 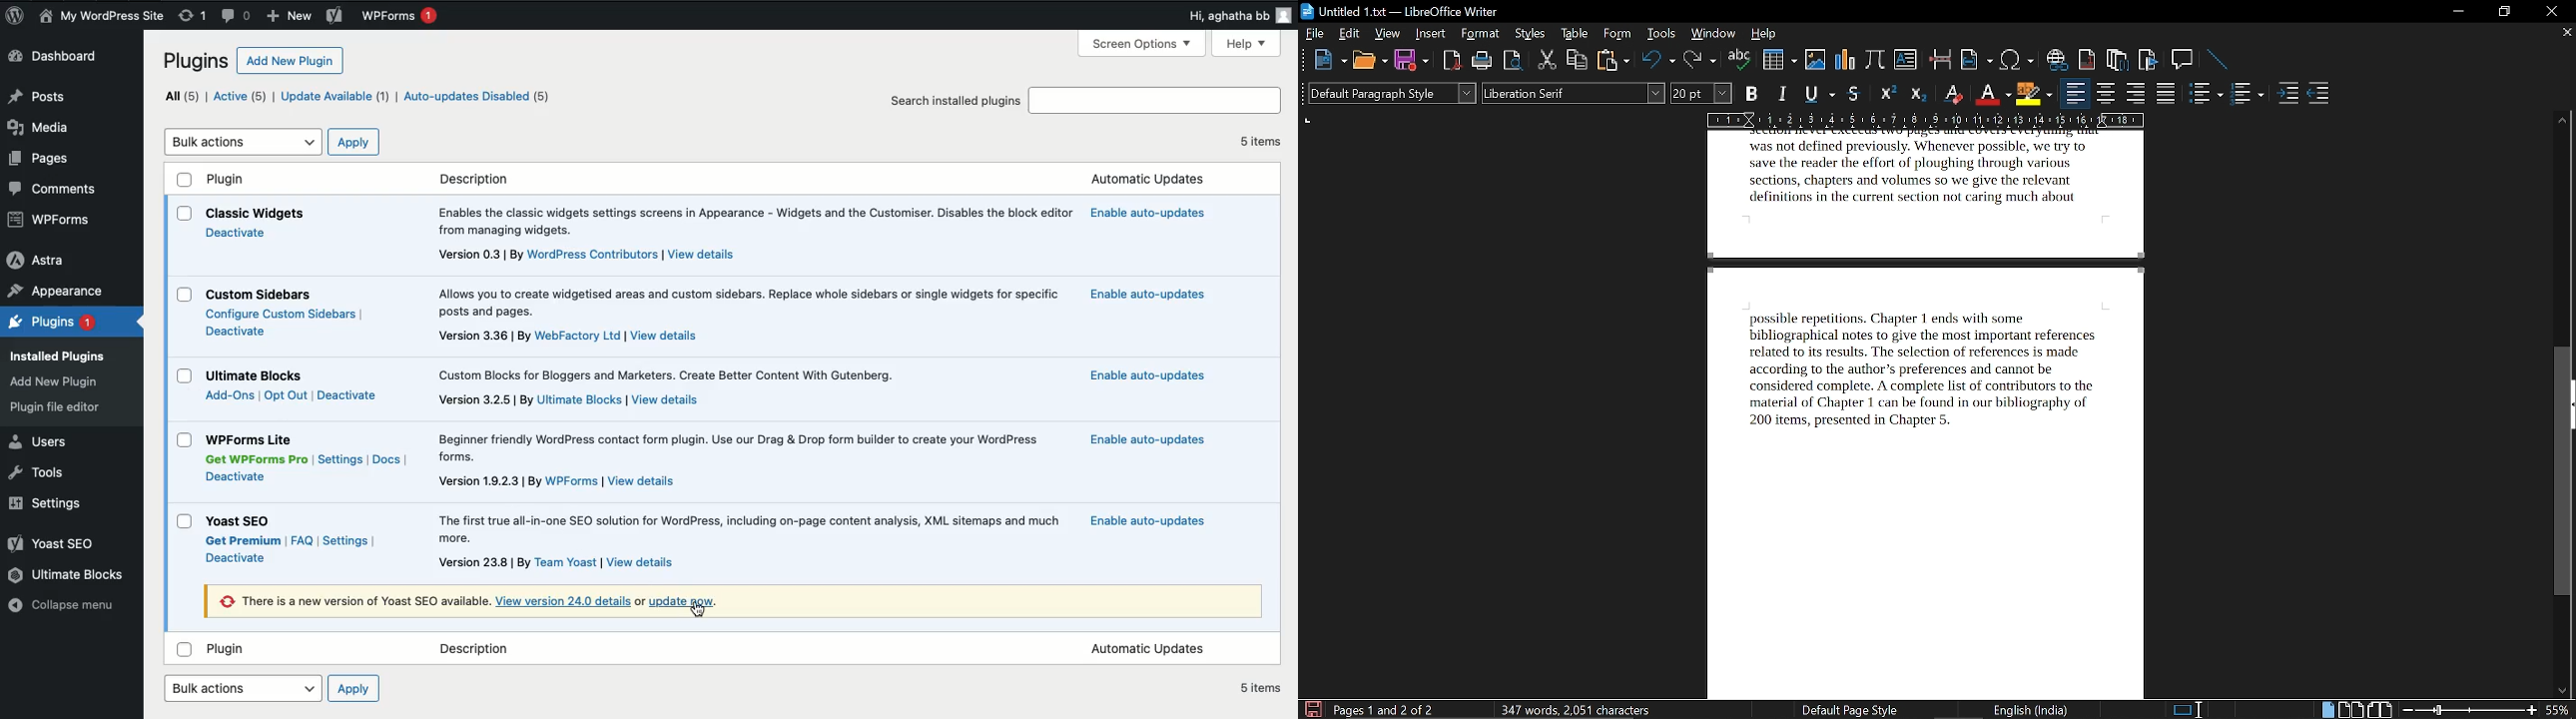 What do you see at coordinates (2136, 95) in the screenshot?
I see `align right` at bounding box center [2136, 95].